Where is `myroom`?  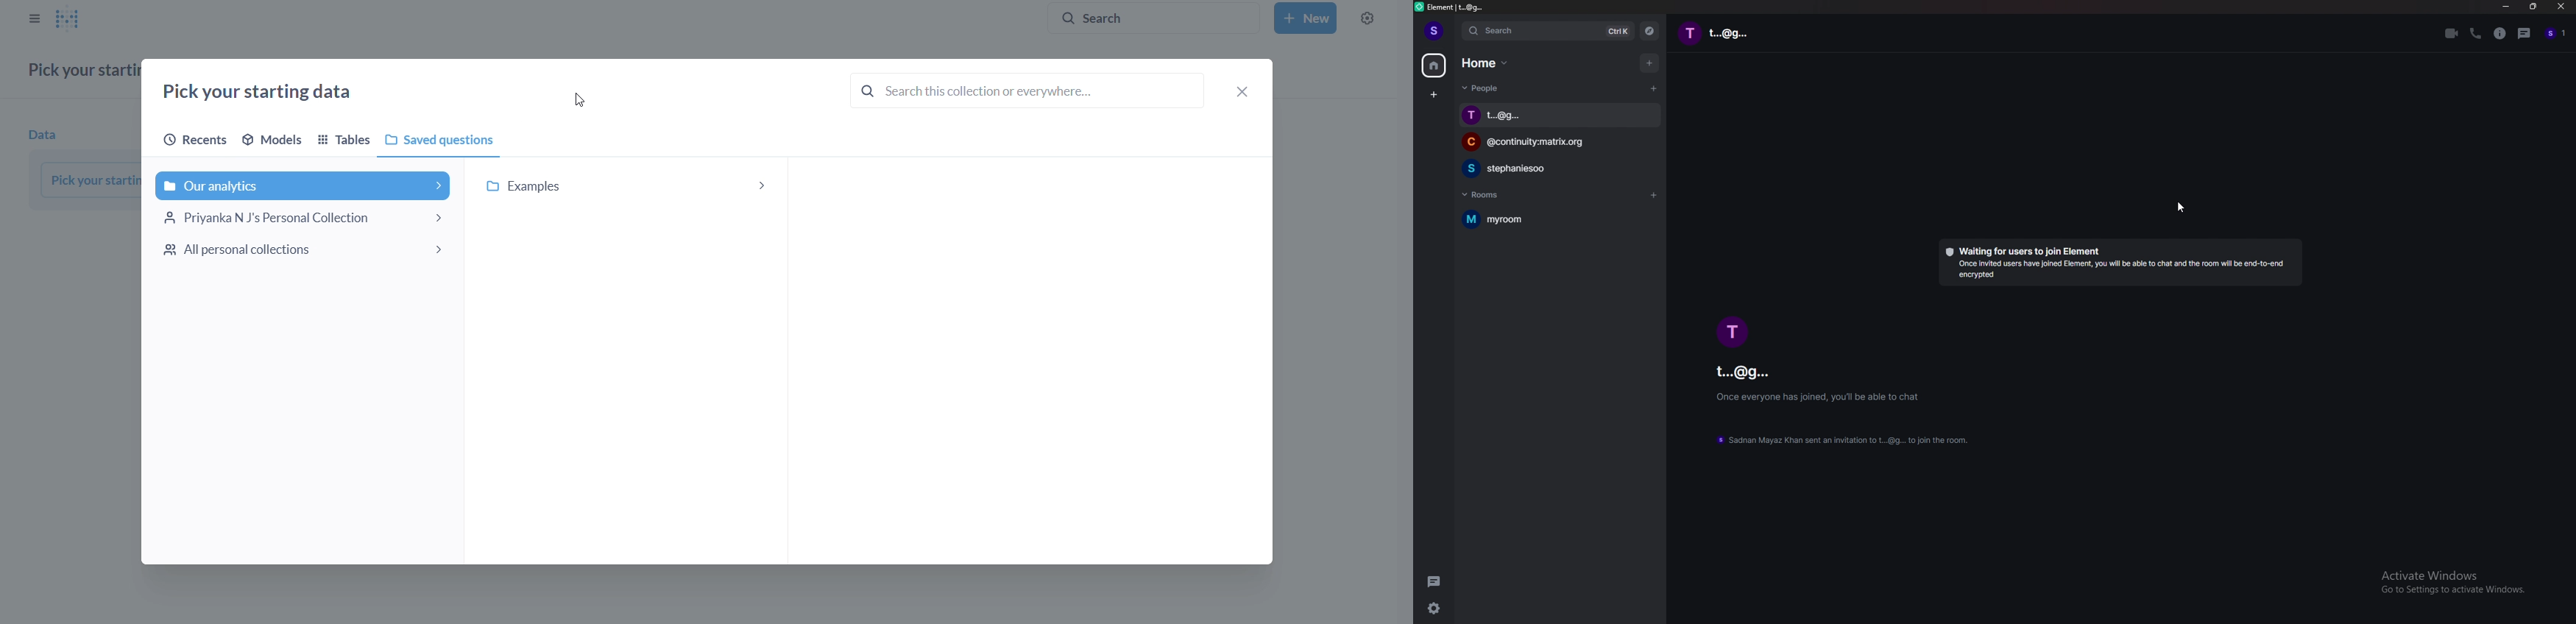
myroom is located at coordinates (1523, 221).